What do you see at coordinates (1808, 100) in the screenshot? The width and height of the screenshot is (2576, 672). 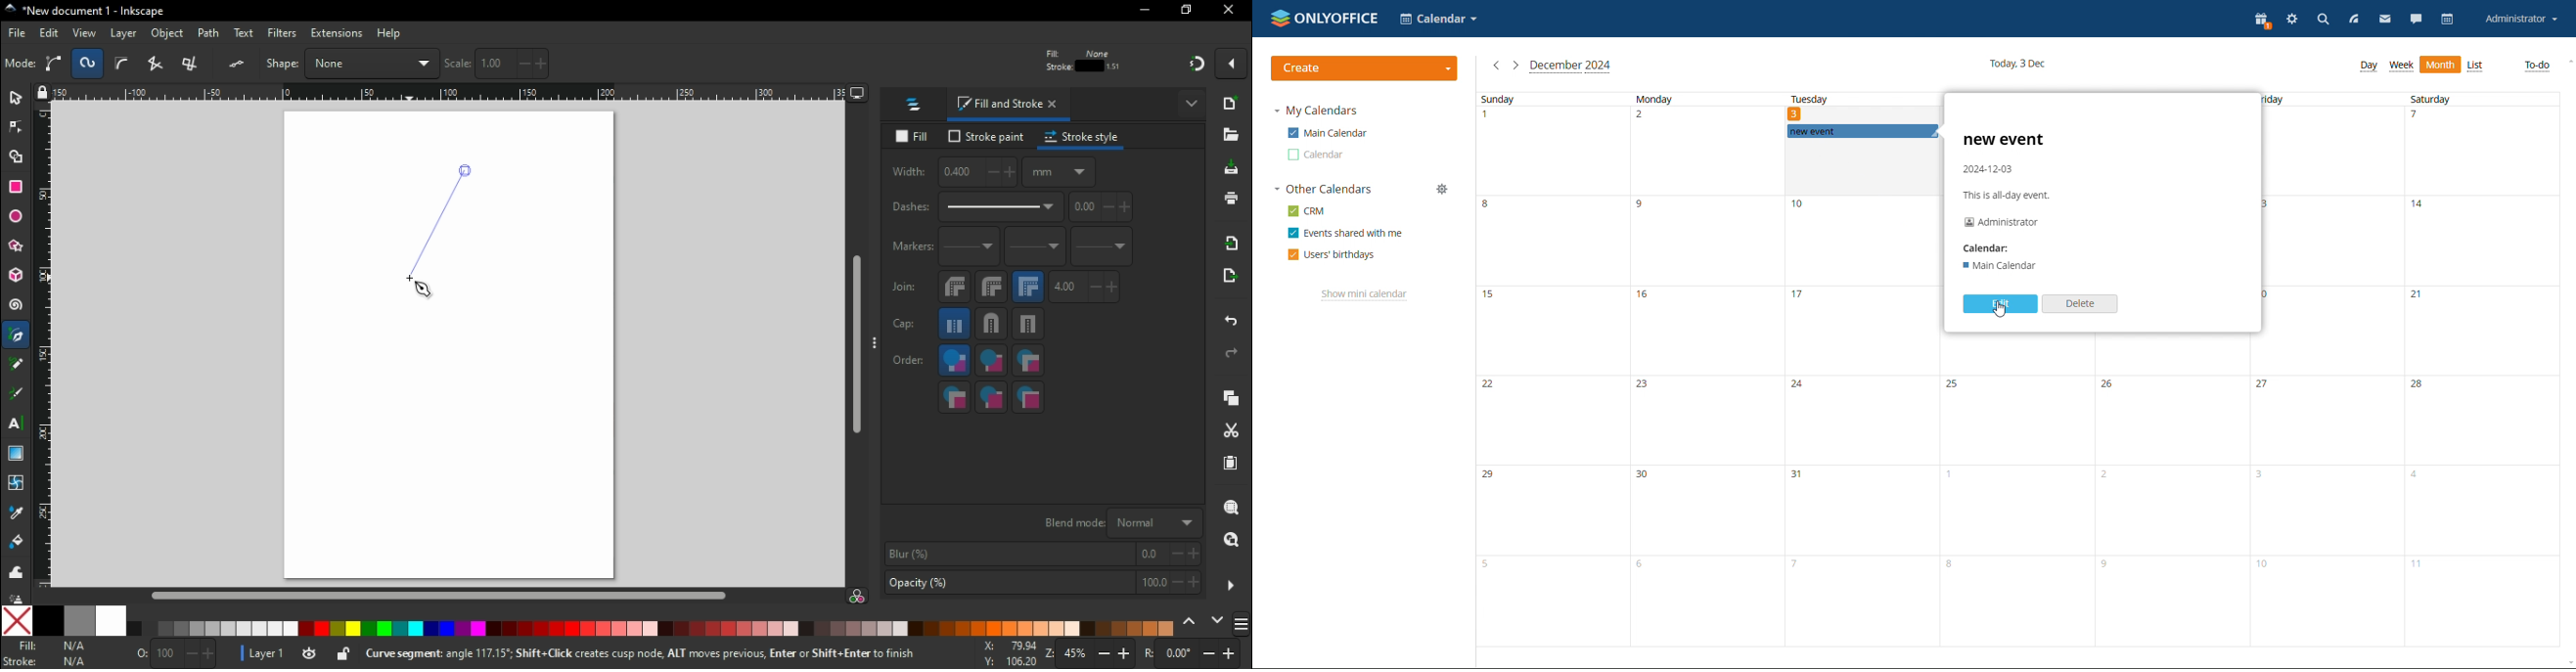 I see `tuesday` at bounding box center [1808, 100].